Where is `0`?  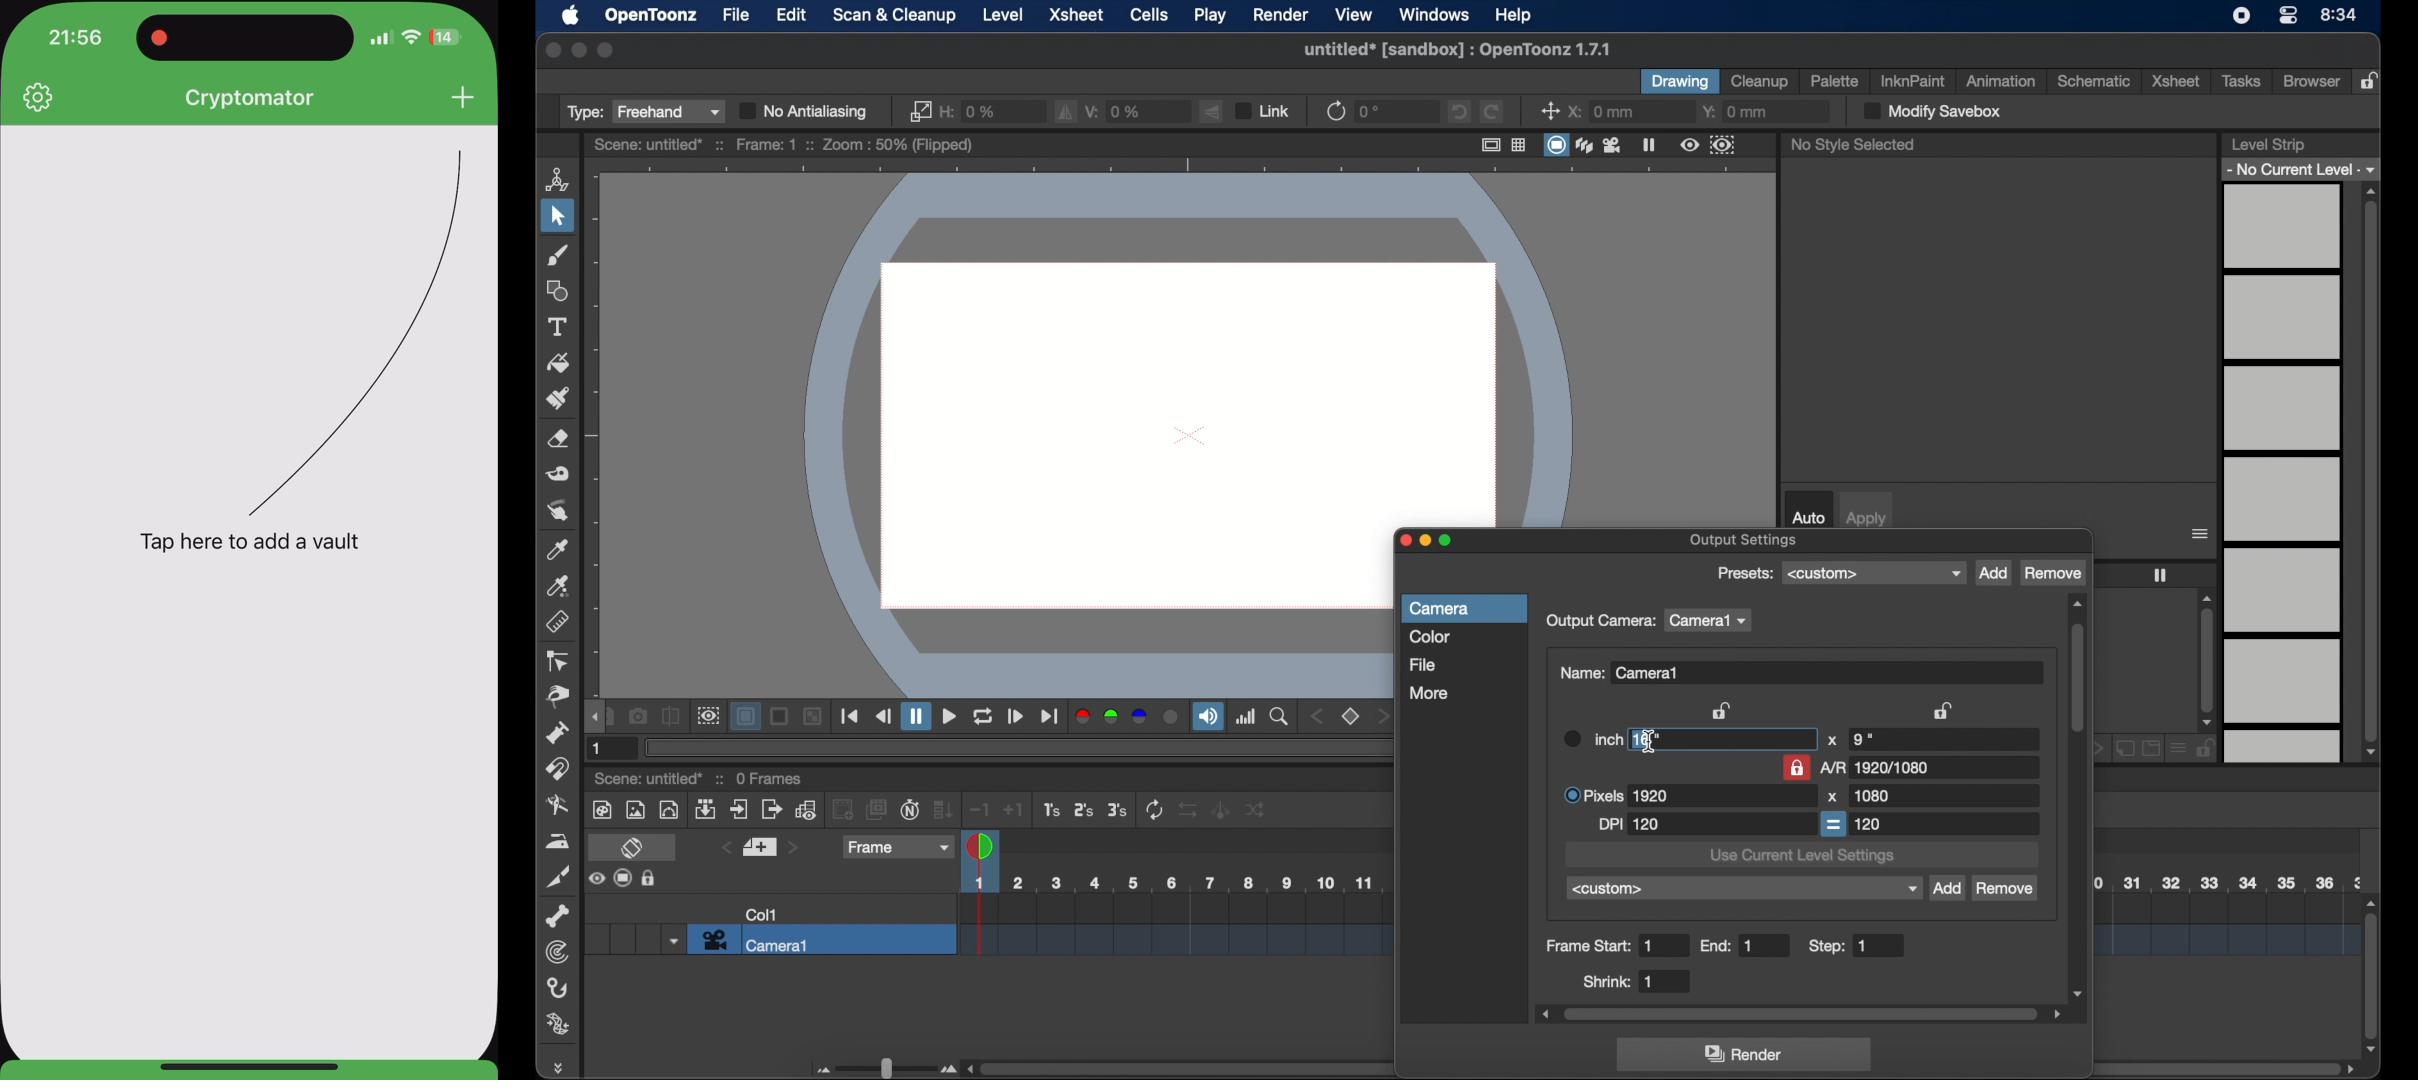 0 is located at coordinates (1372, 111).